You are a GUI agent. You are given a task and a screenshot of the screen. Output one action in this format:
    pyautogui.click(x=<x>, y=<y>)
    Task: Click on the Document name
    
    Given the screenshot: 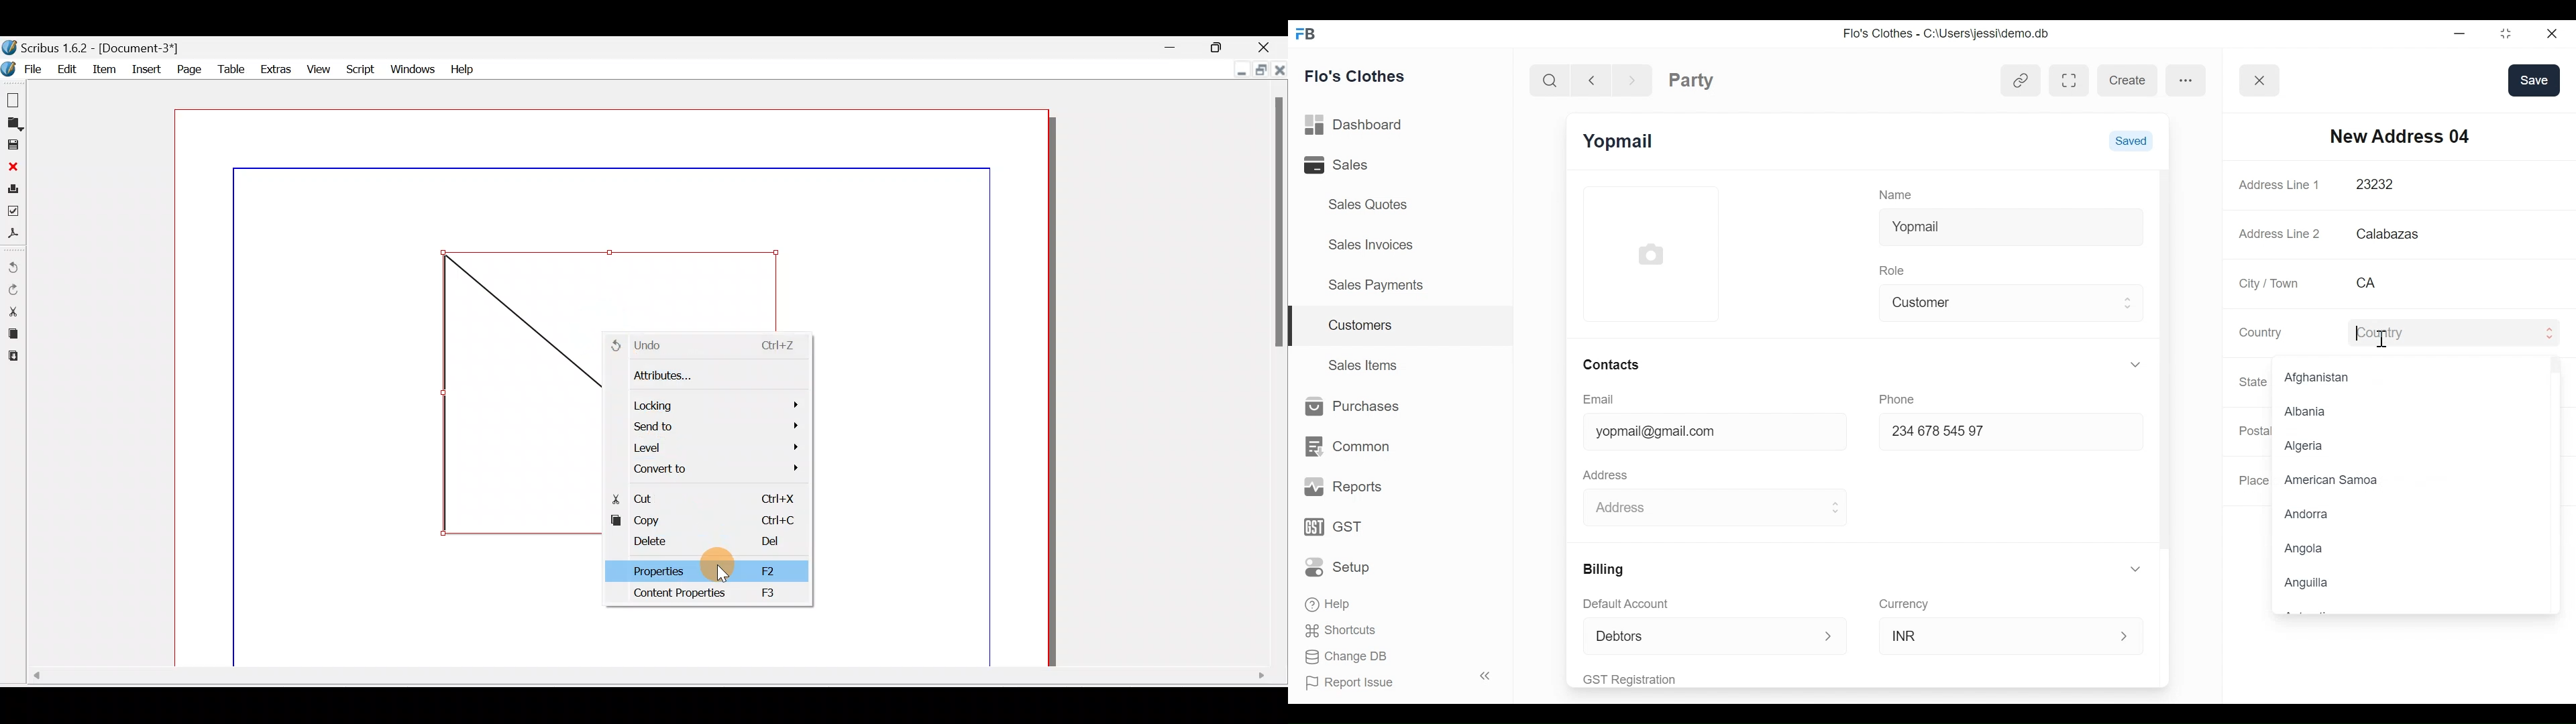 What is the action you would take?
    pyautogui.click(x=106, y=46)
    